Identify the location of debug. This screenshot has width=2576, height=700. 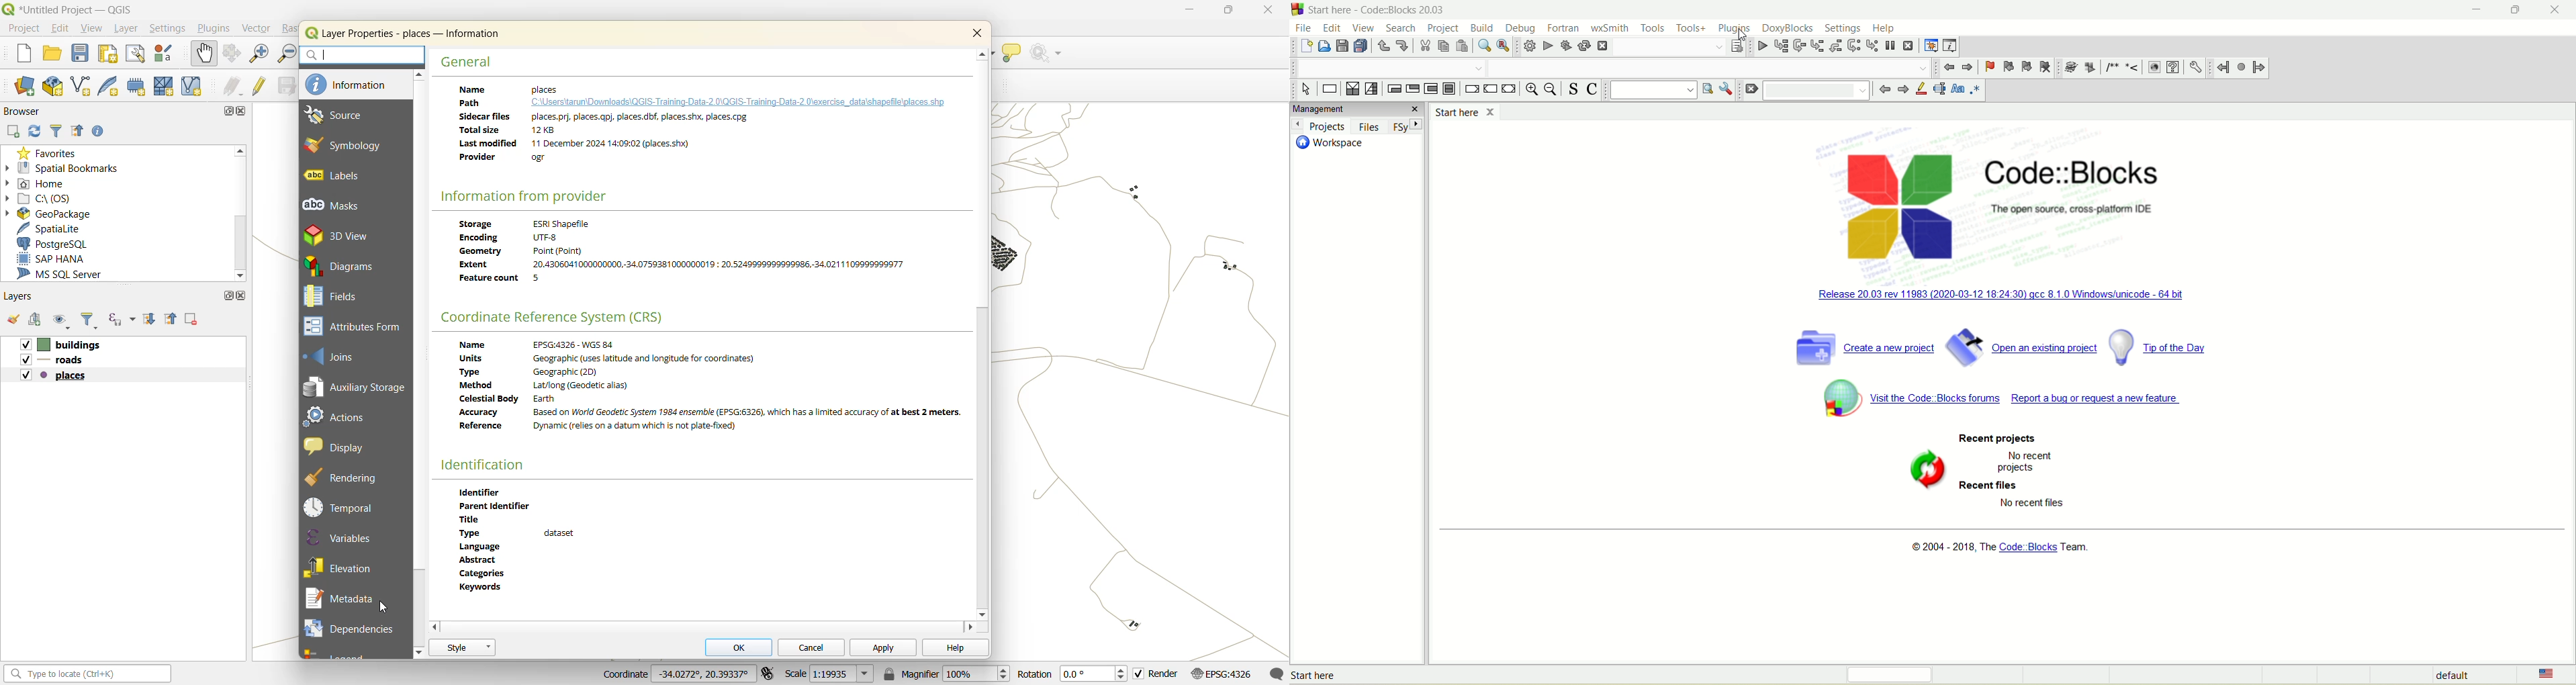
(1761, 47).